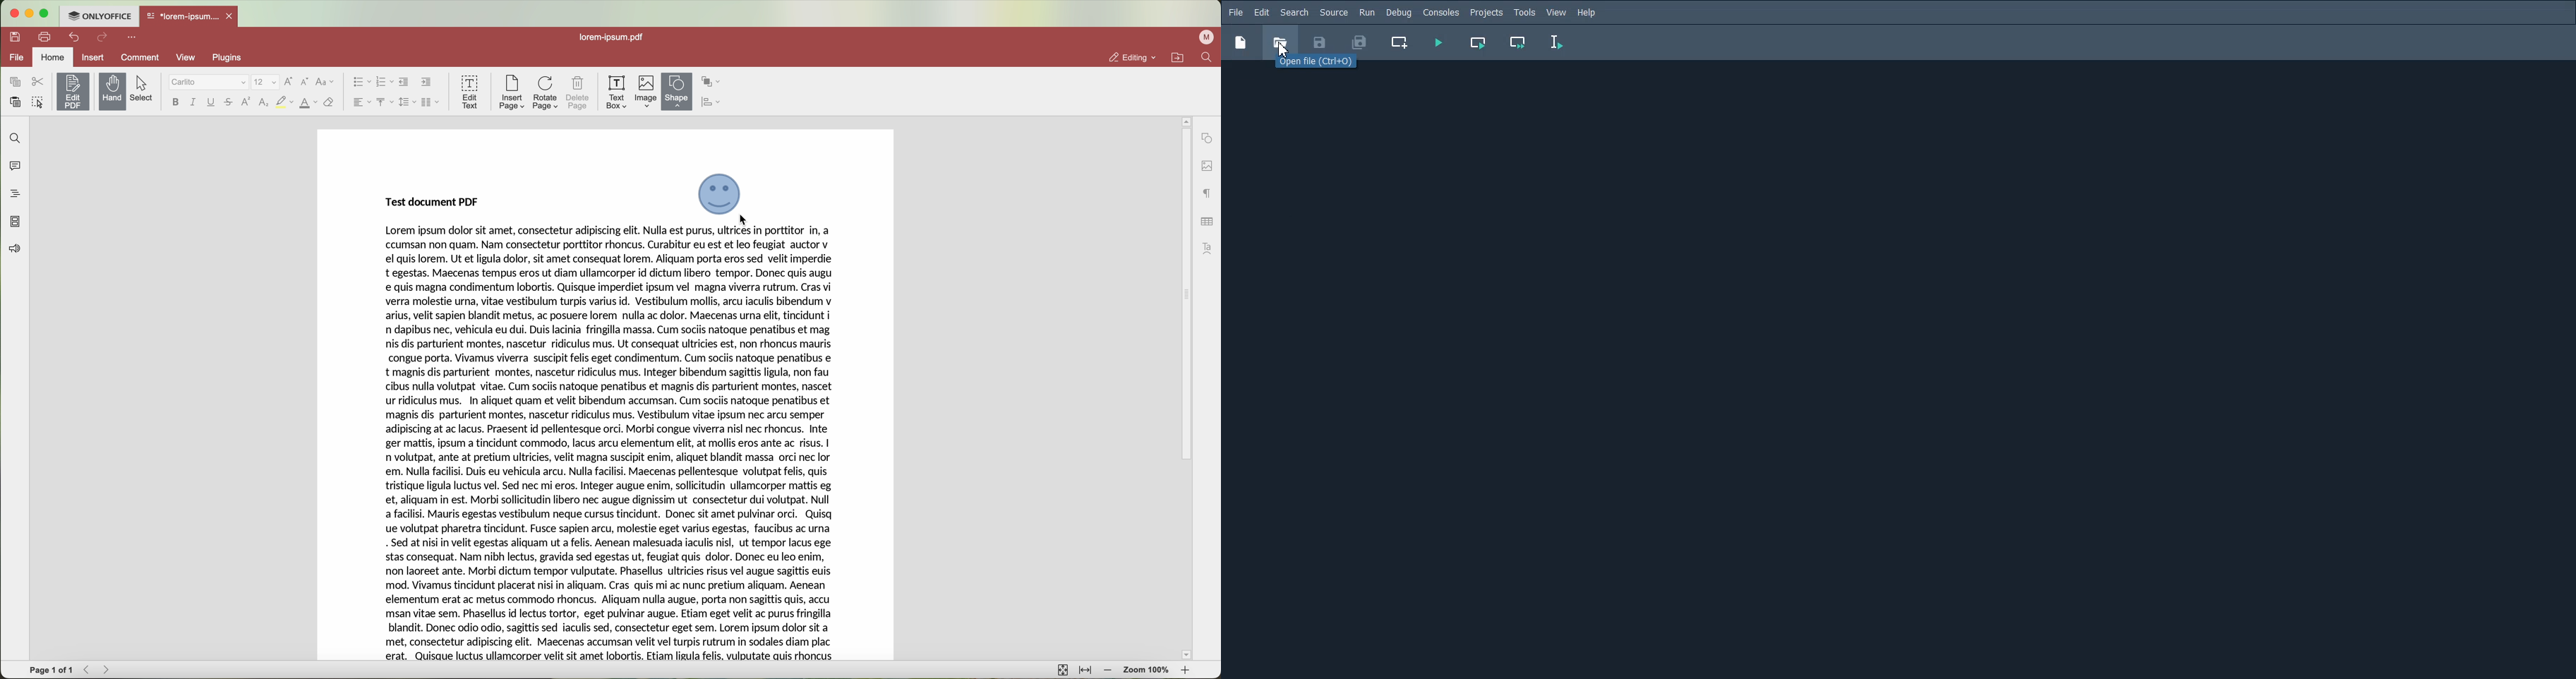 The image size is (2576, 700). What do you see at coordinates (1557, 42) in the screenshot?
I see `Run Selection` at bounding box center [1557, 42].